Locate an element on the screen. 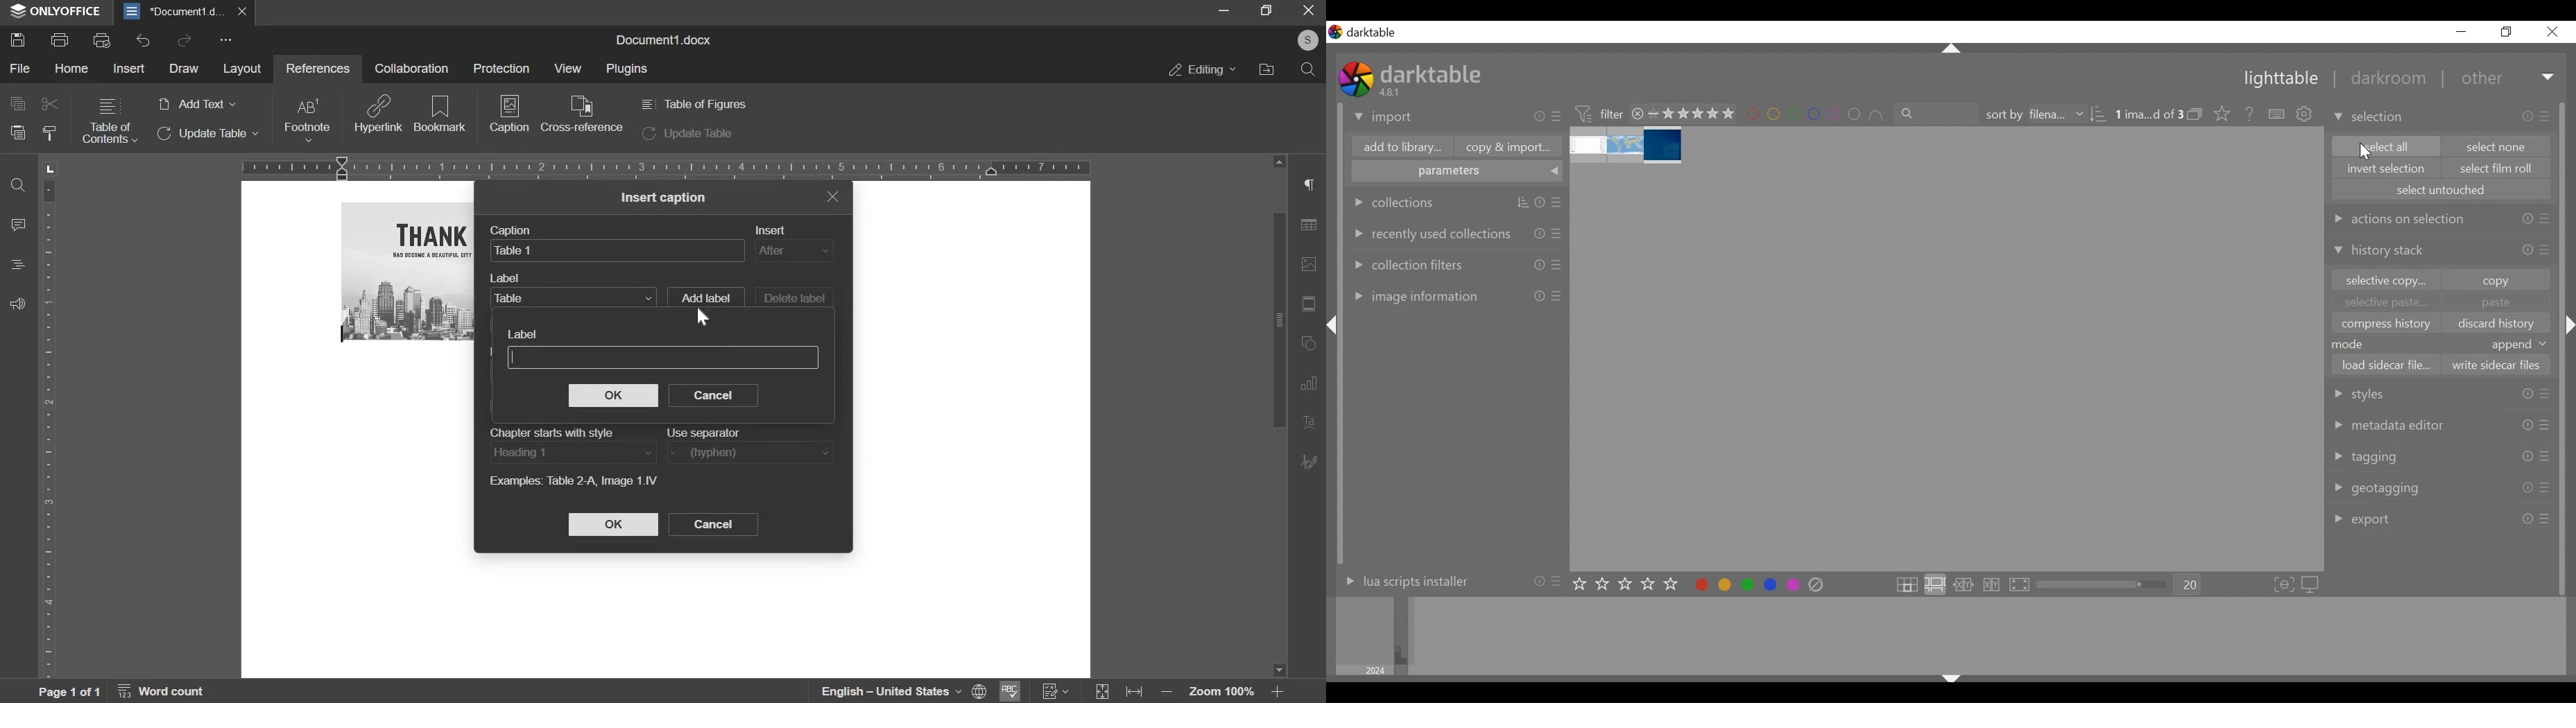 The width and height of the screenshot is (2576, 728). cancel is located at coordinates (713, 524).